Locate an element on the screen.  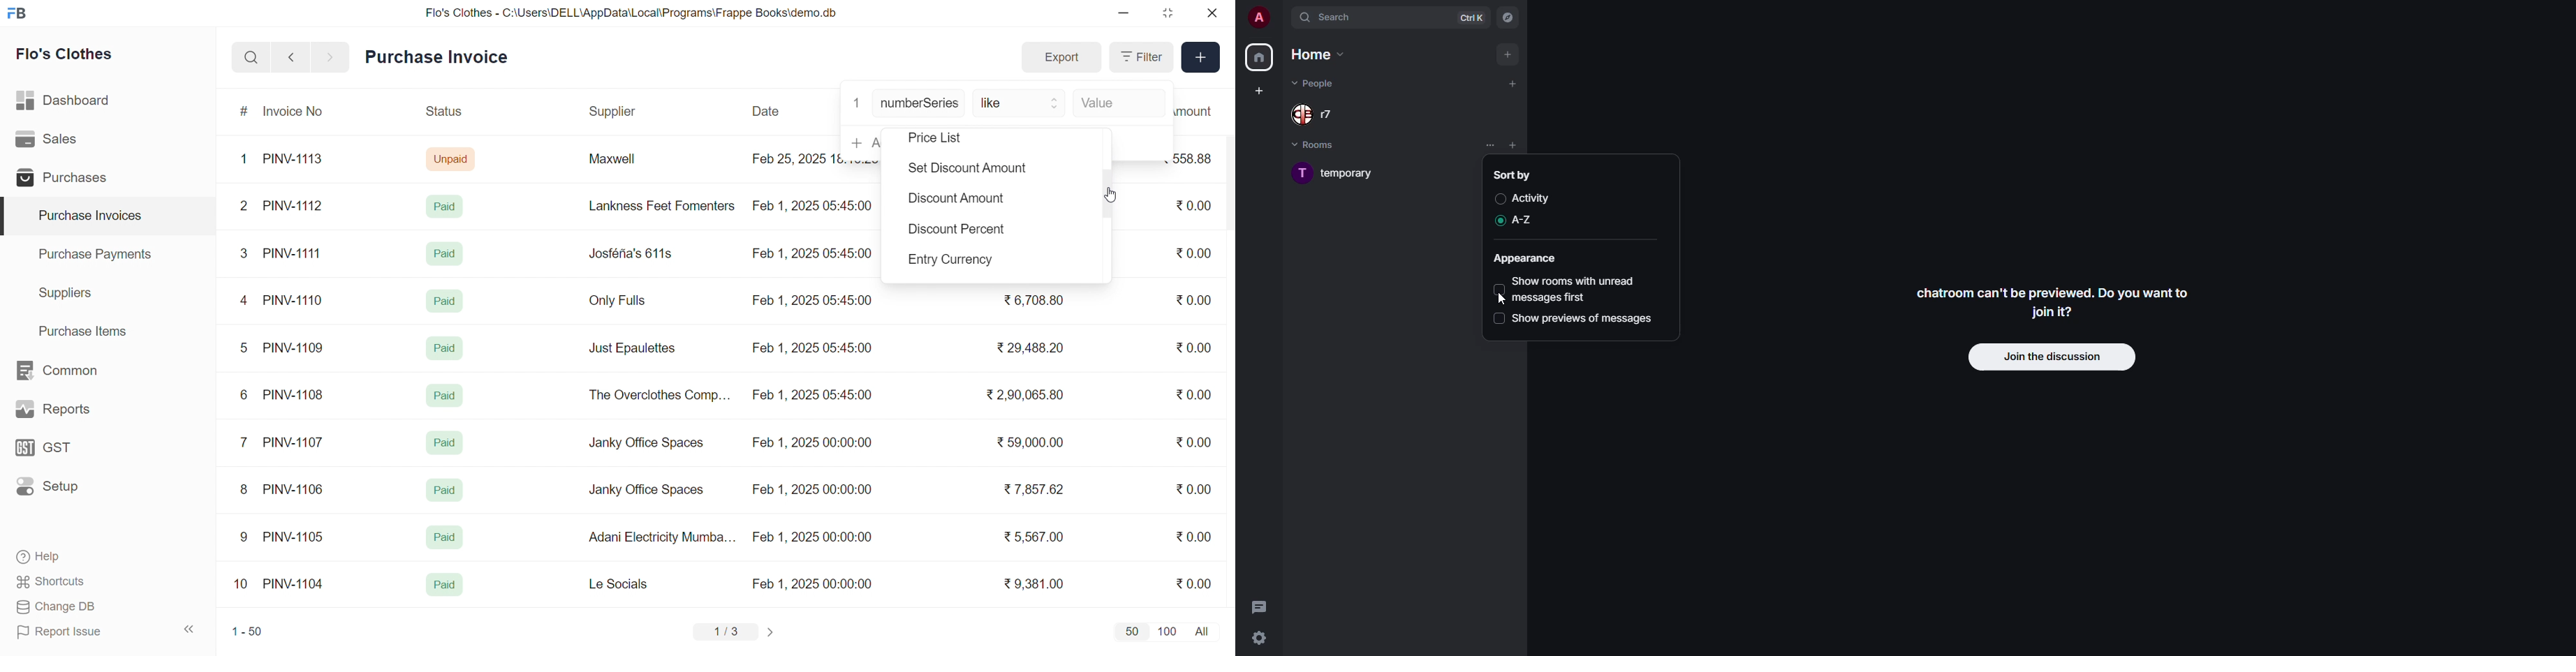
₹ 5,567.00 is located at coordinates (1031, 536).